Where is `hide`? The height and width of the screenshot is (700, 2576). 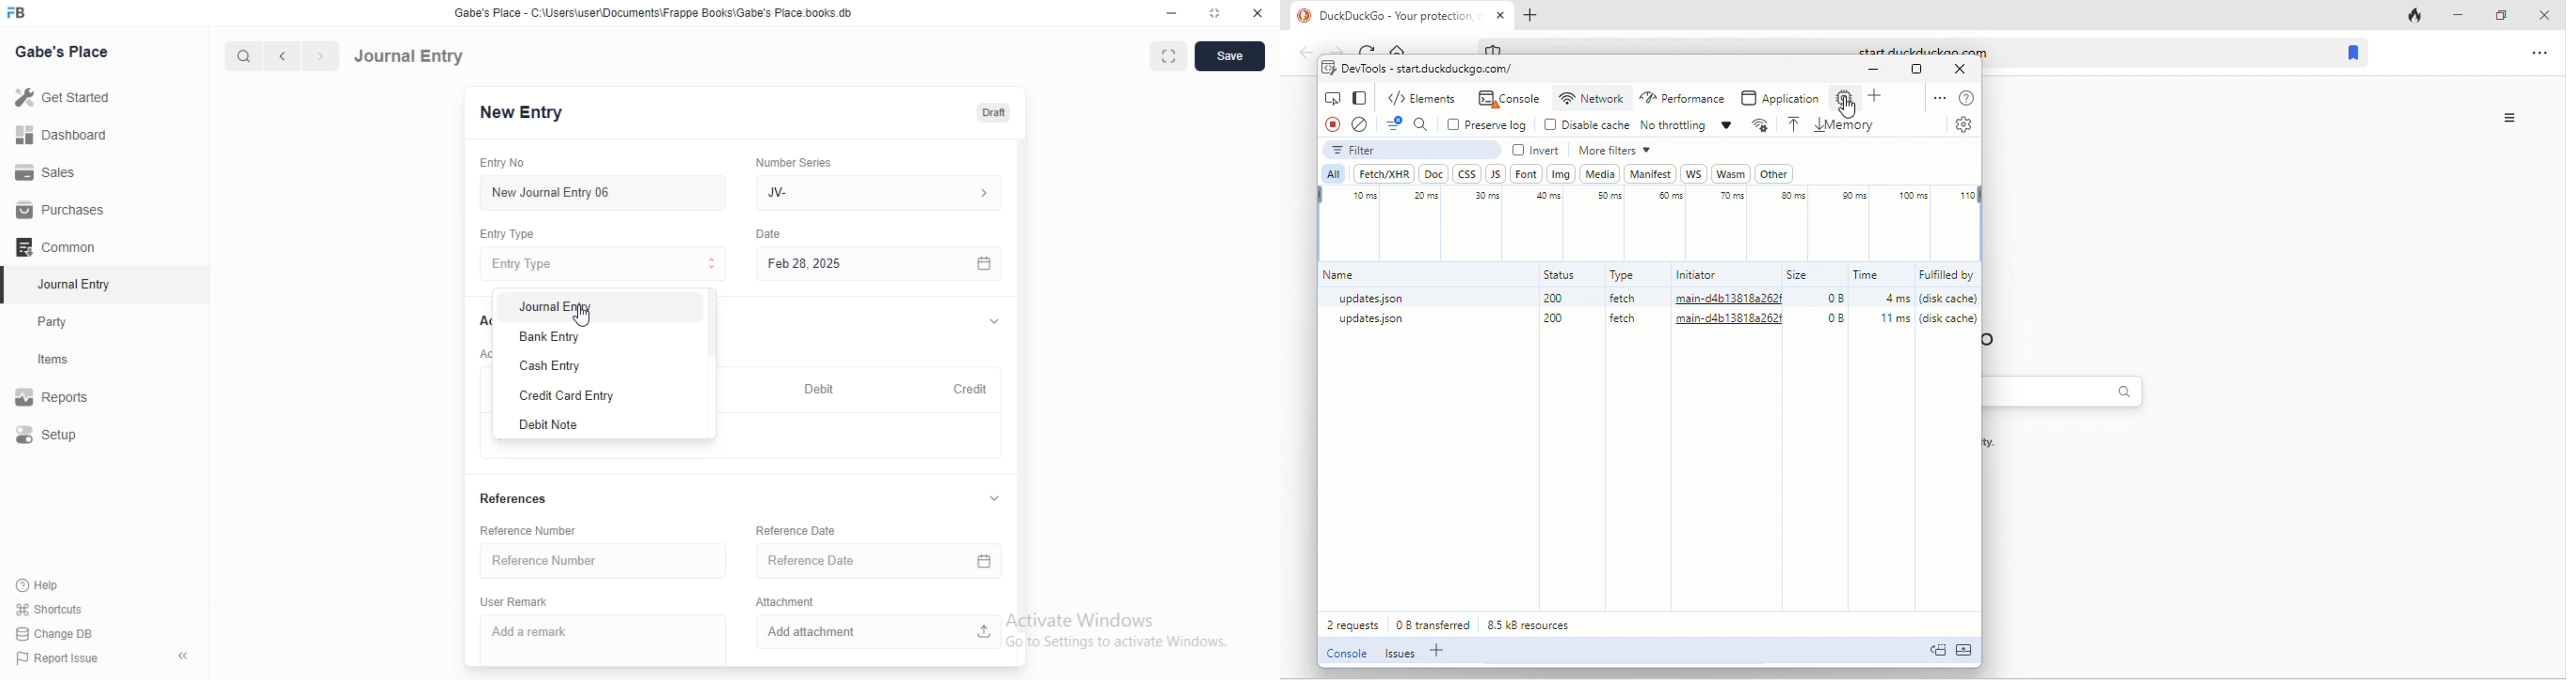 hide is located at coordinates (179, 657).